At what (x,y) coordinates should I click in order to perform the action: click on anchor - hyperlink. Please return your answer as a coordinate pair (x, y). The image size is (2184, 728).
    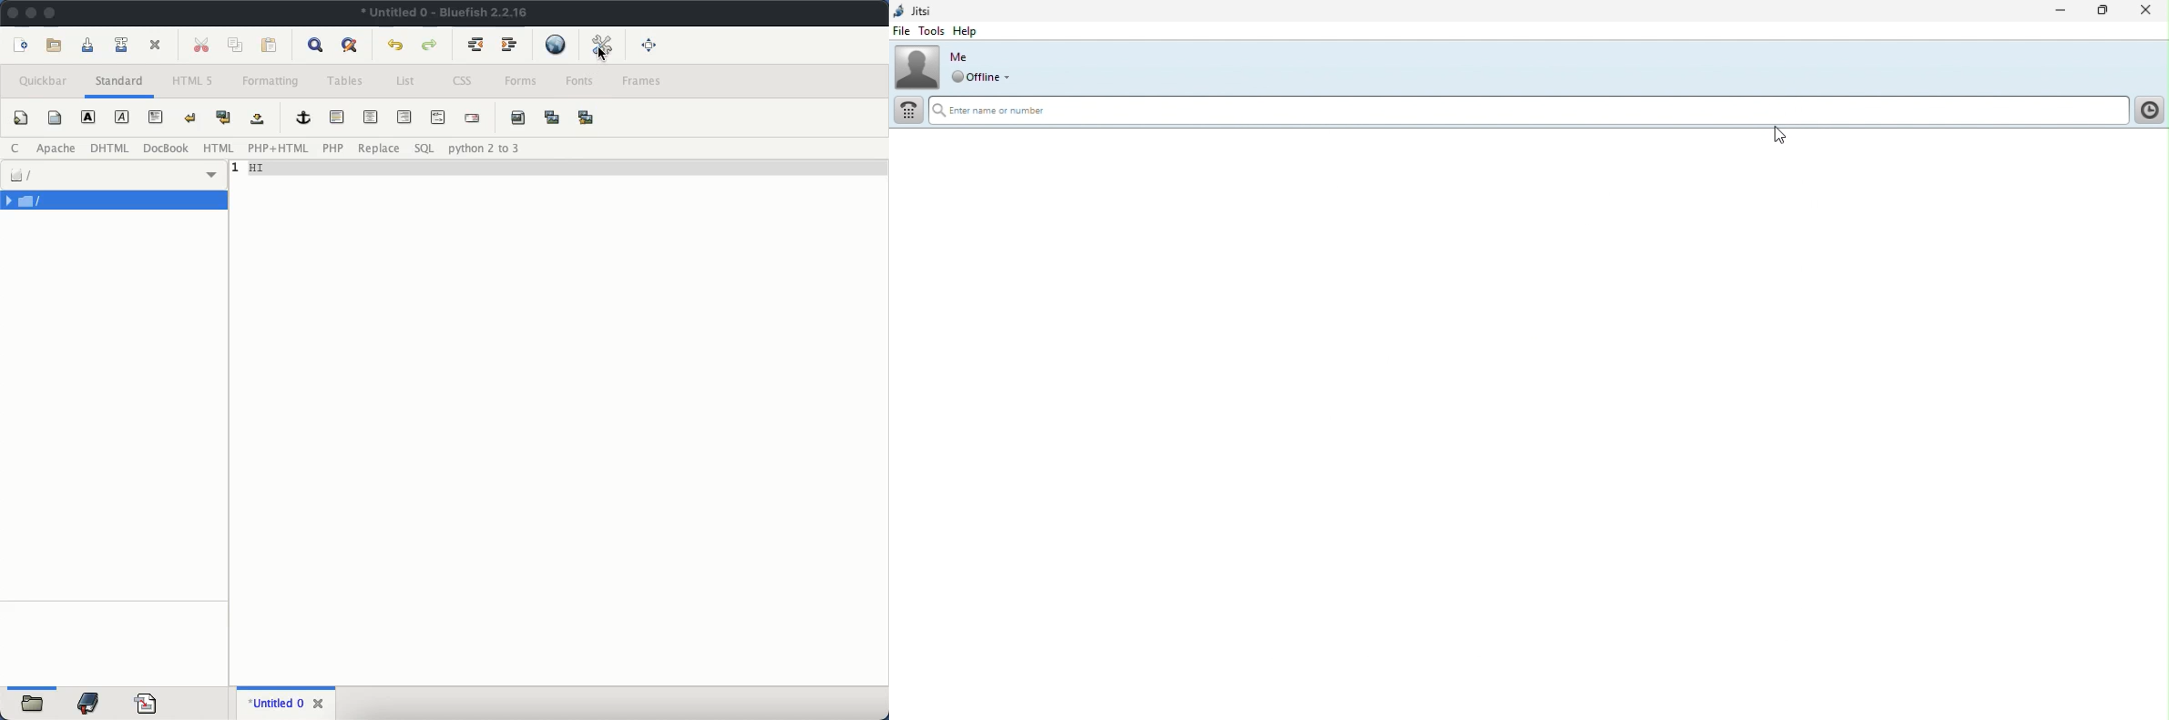
    Looking at the image, I should click on (303, 118).